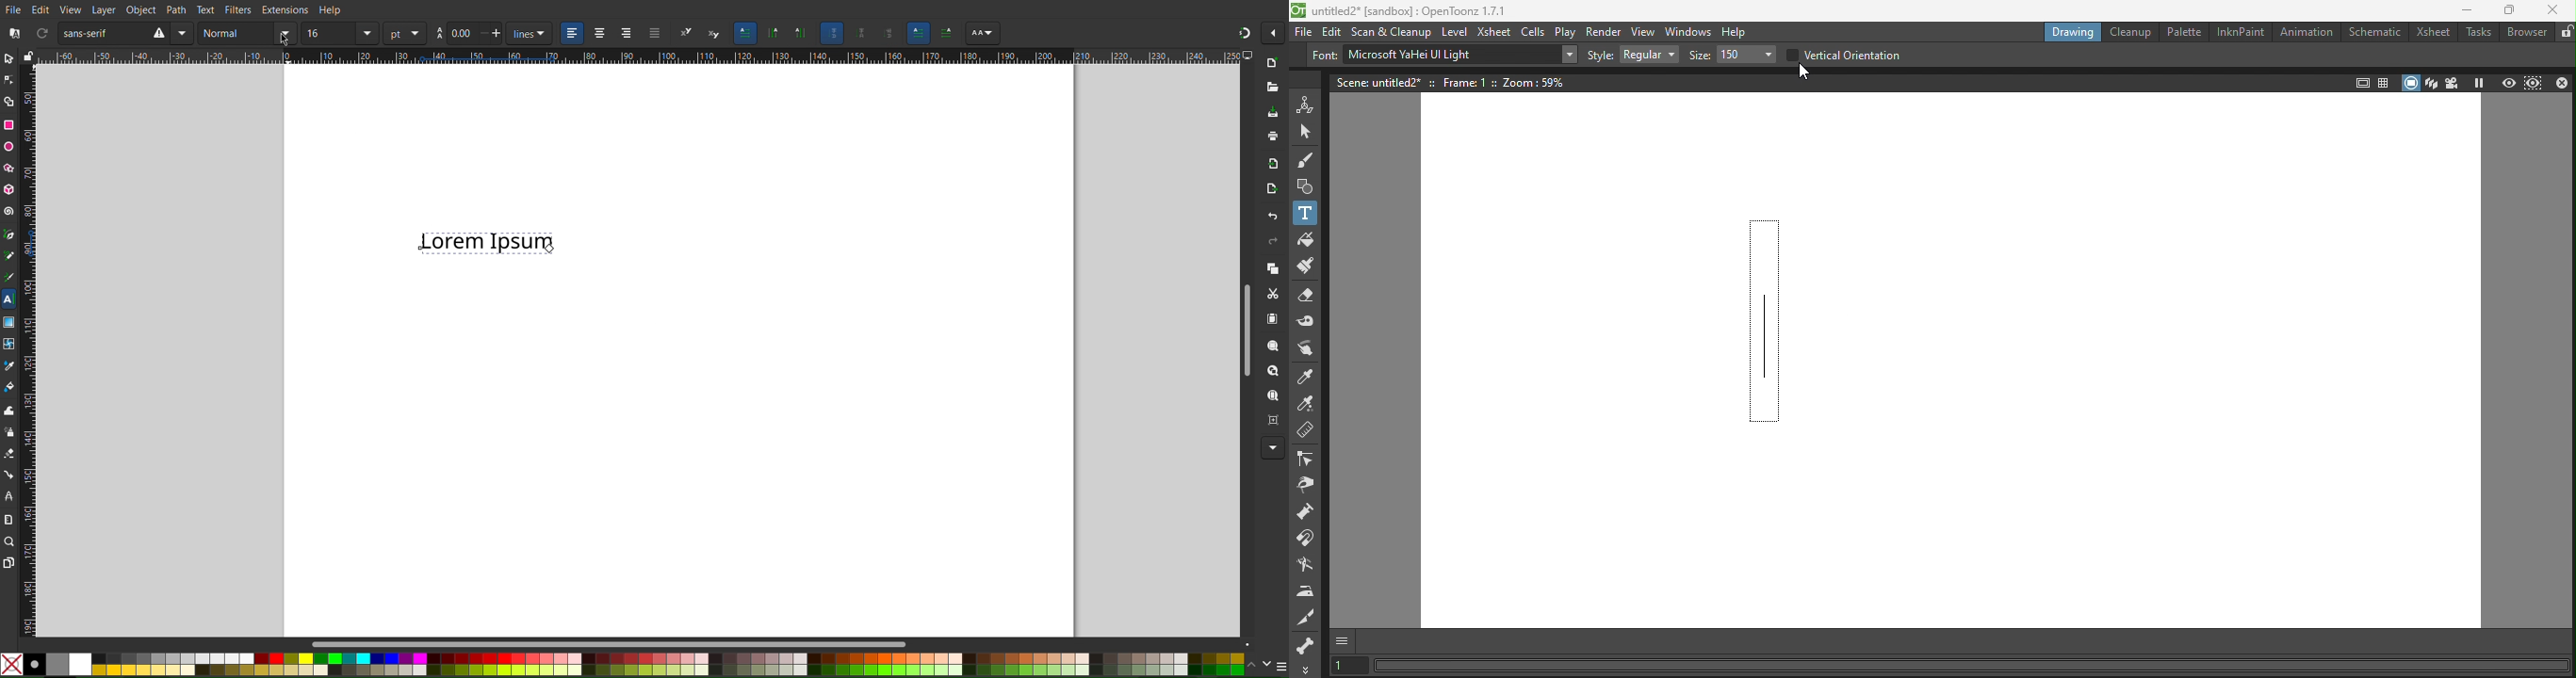  I want to click on Open Export, so click(1270, 190).